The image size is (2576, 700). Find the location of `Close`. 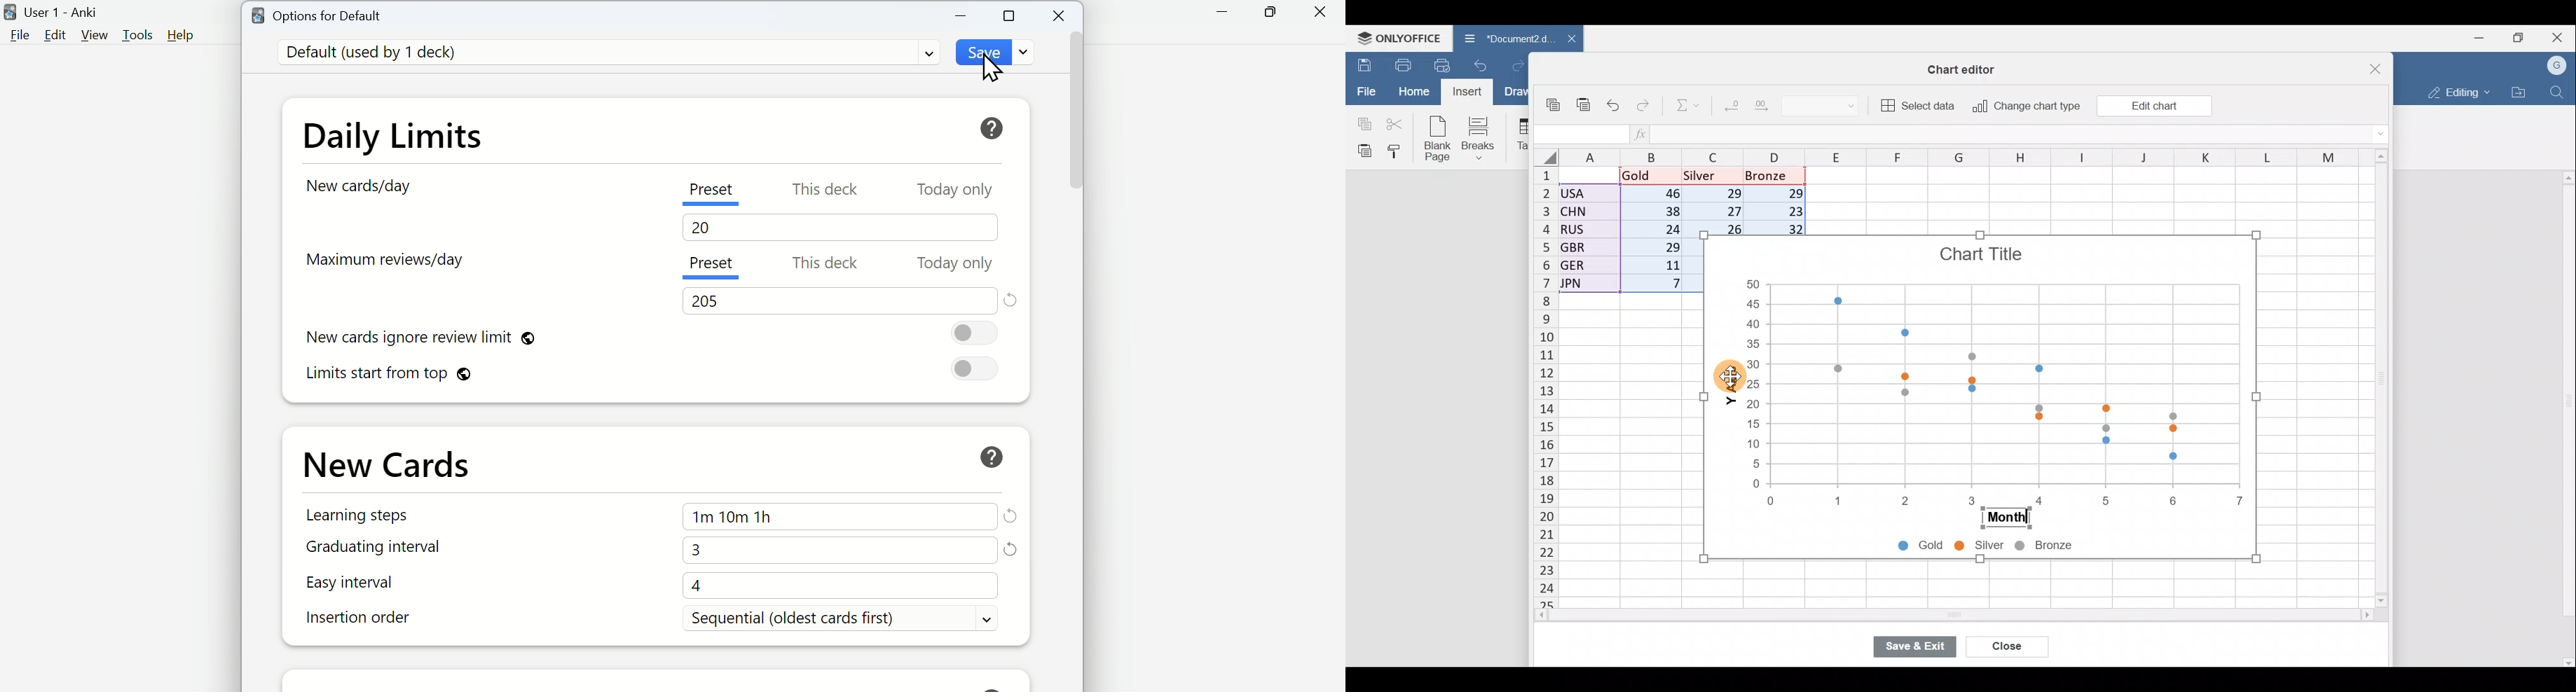

Close is located at coordinates (2007, 645).